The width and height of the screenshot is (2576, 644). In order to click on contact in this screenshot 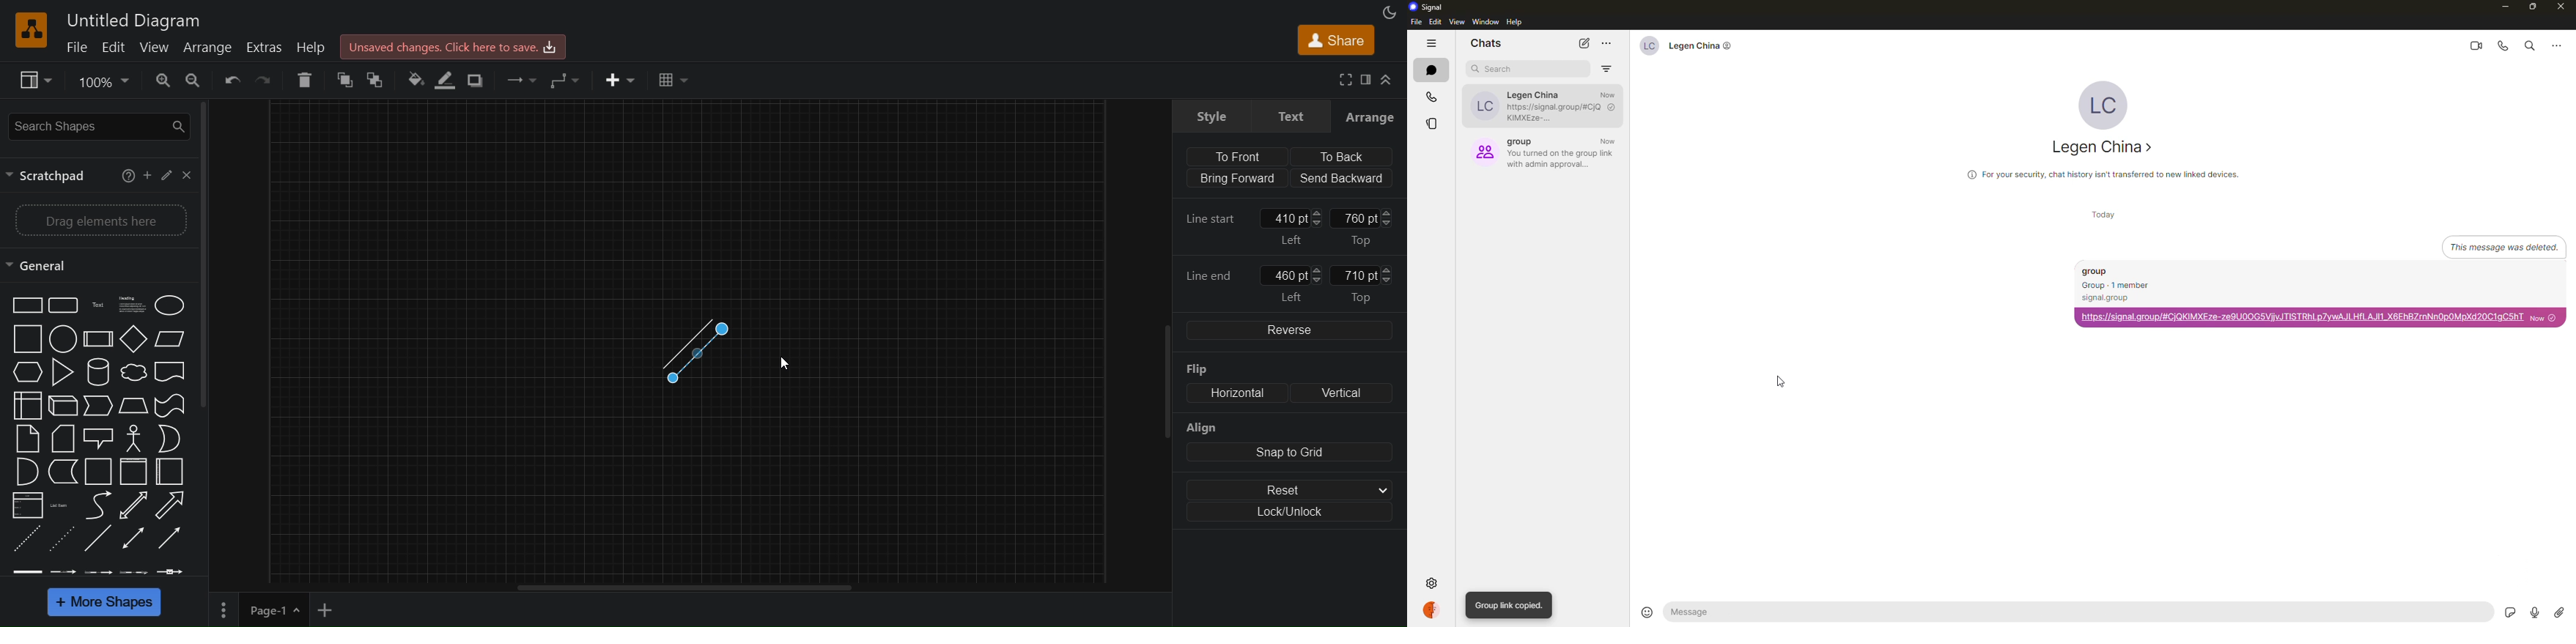, I will do `click(2106, 149)`.